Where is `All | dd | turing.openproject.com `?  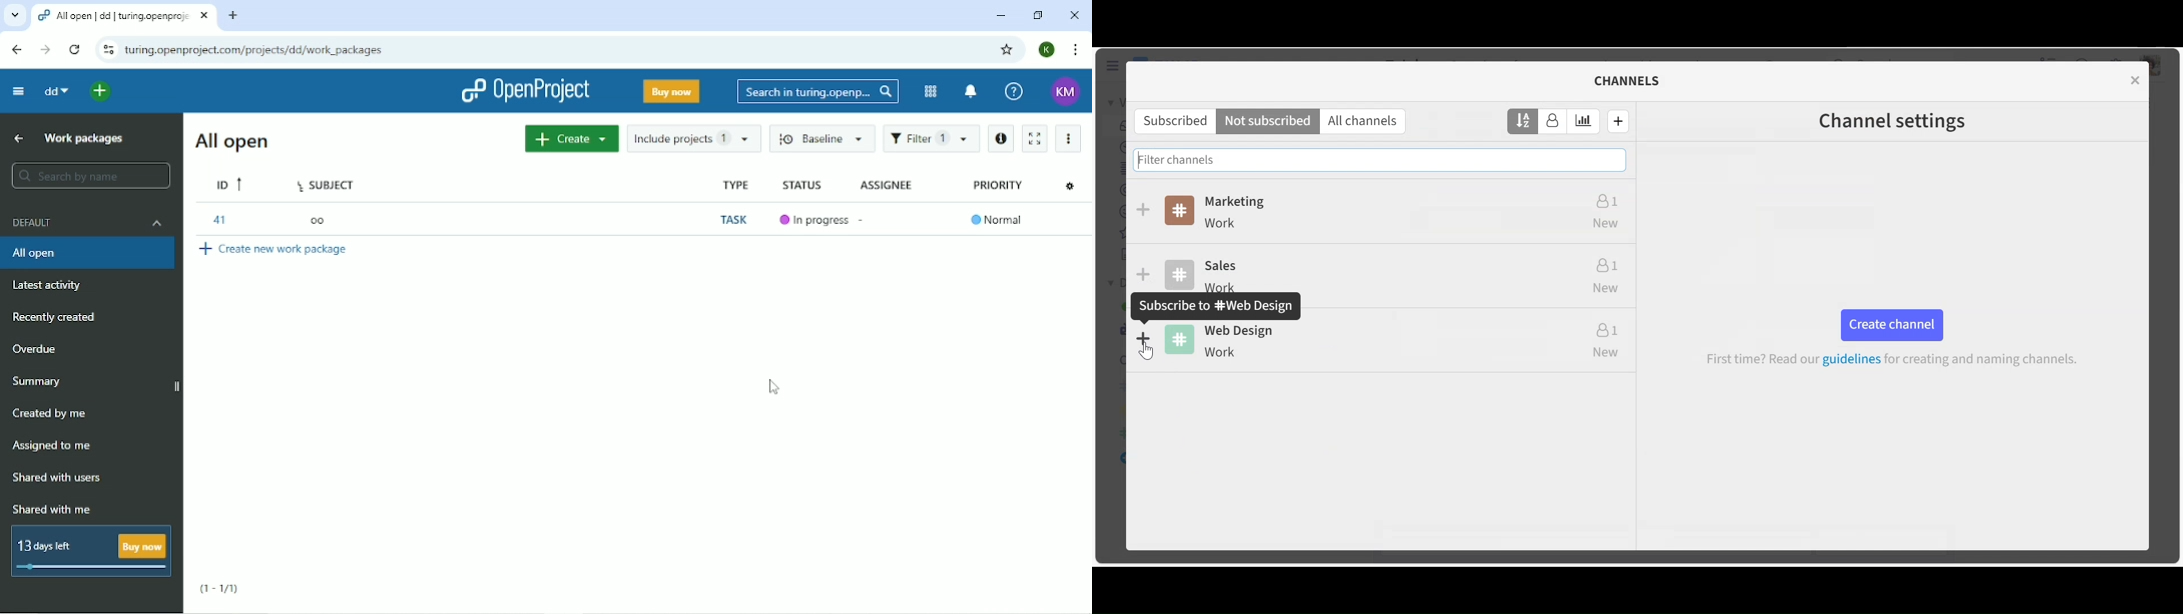
All | dd | turing.openproject.com  is located at coordinates (125, 17).